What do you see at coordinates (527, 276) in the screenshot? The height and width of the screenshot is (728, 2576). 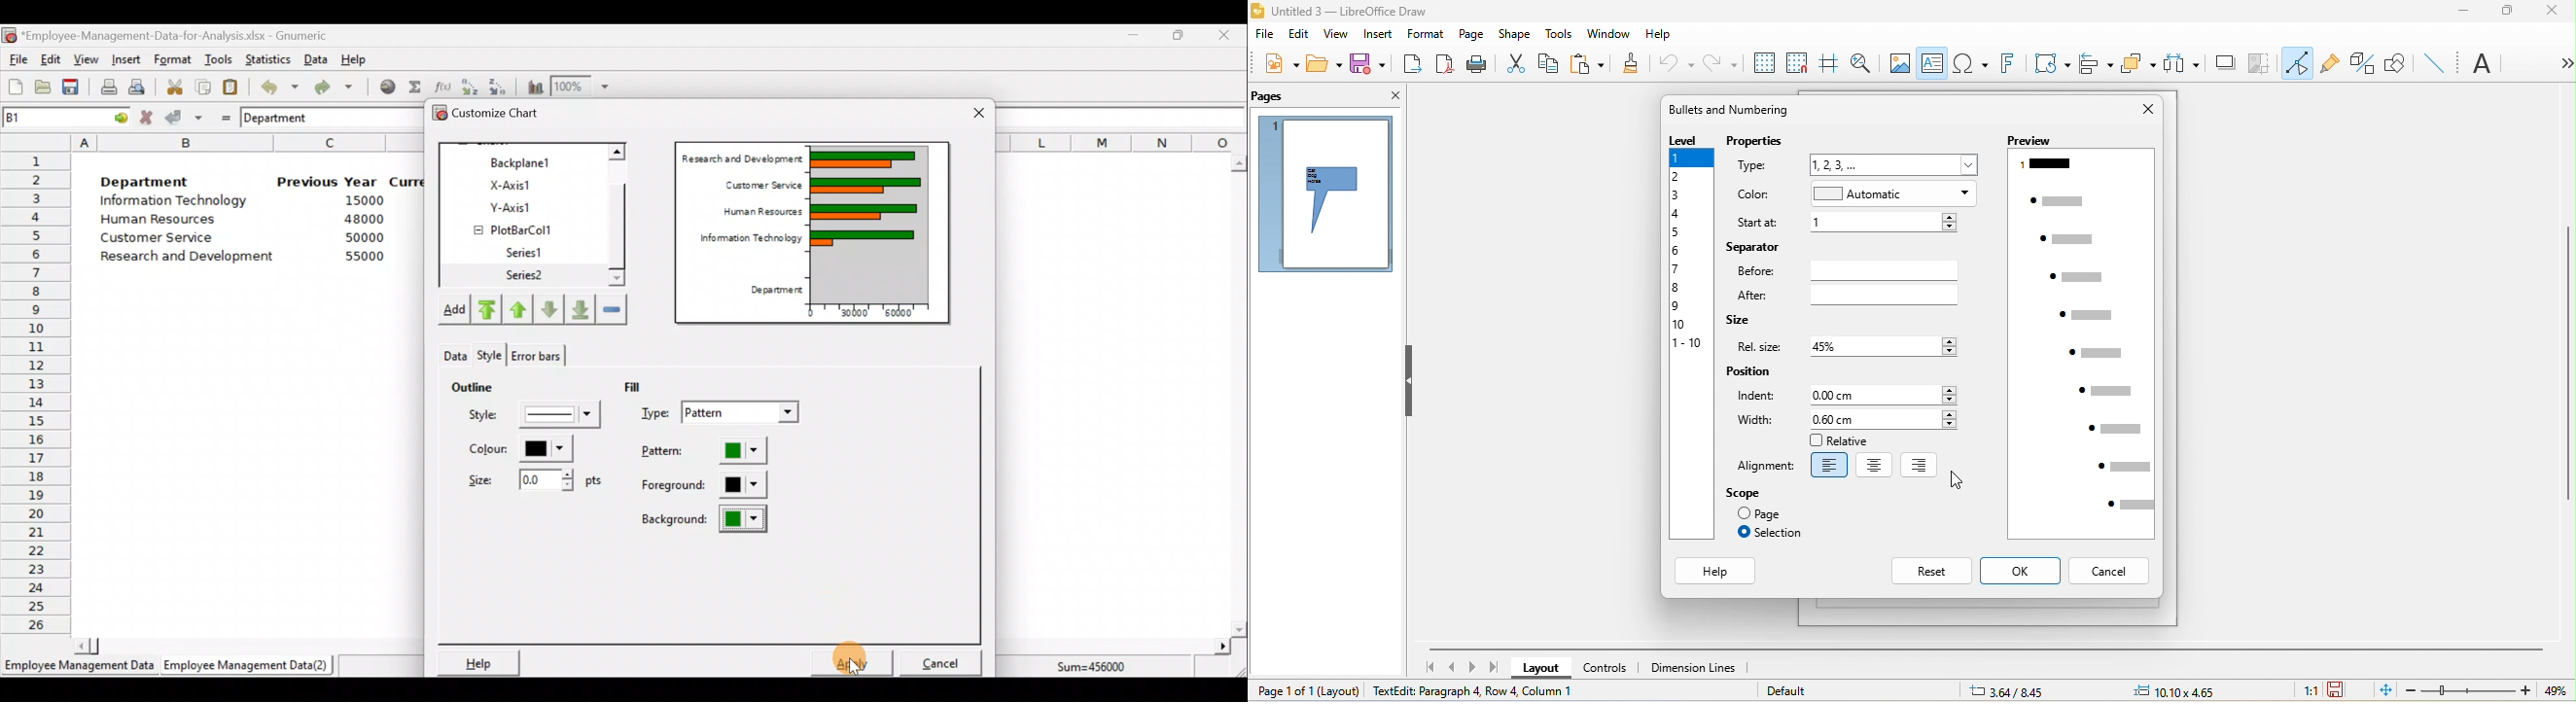 I see `Series2` at bounding box center [527, 276].